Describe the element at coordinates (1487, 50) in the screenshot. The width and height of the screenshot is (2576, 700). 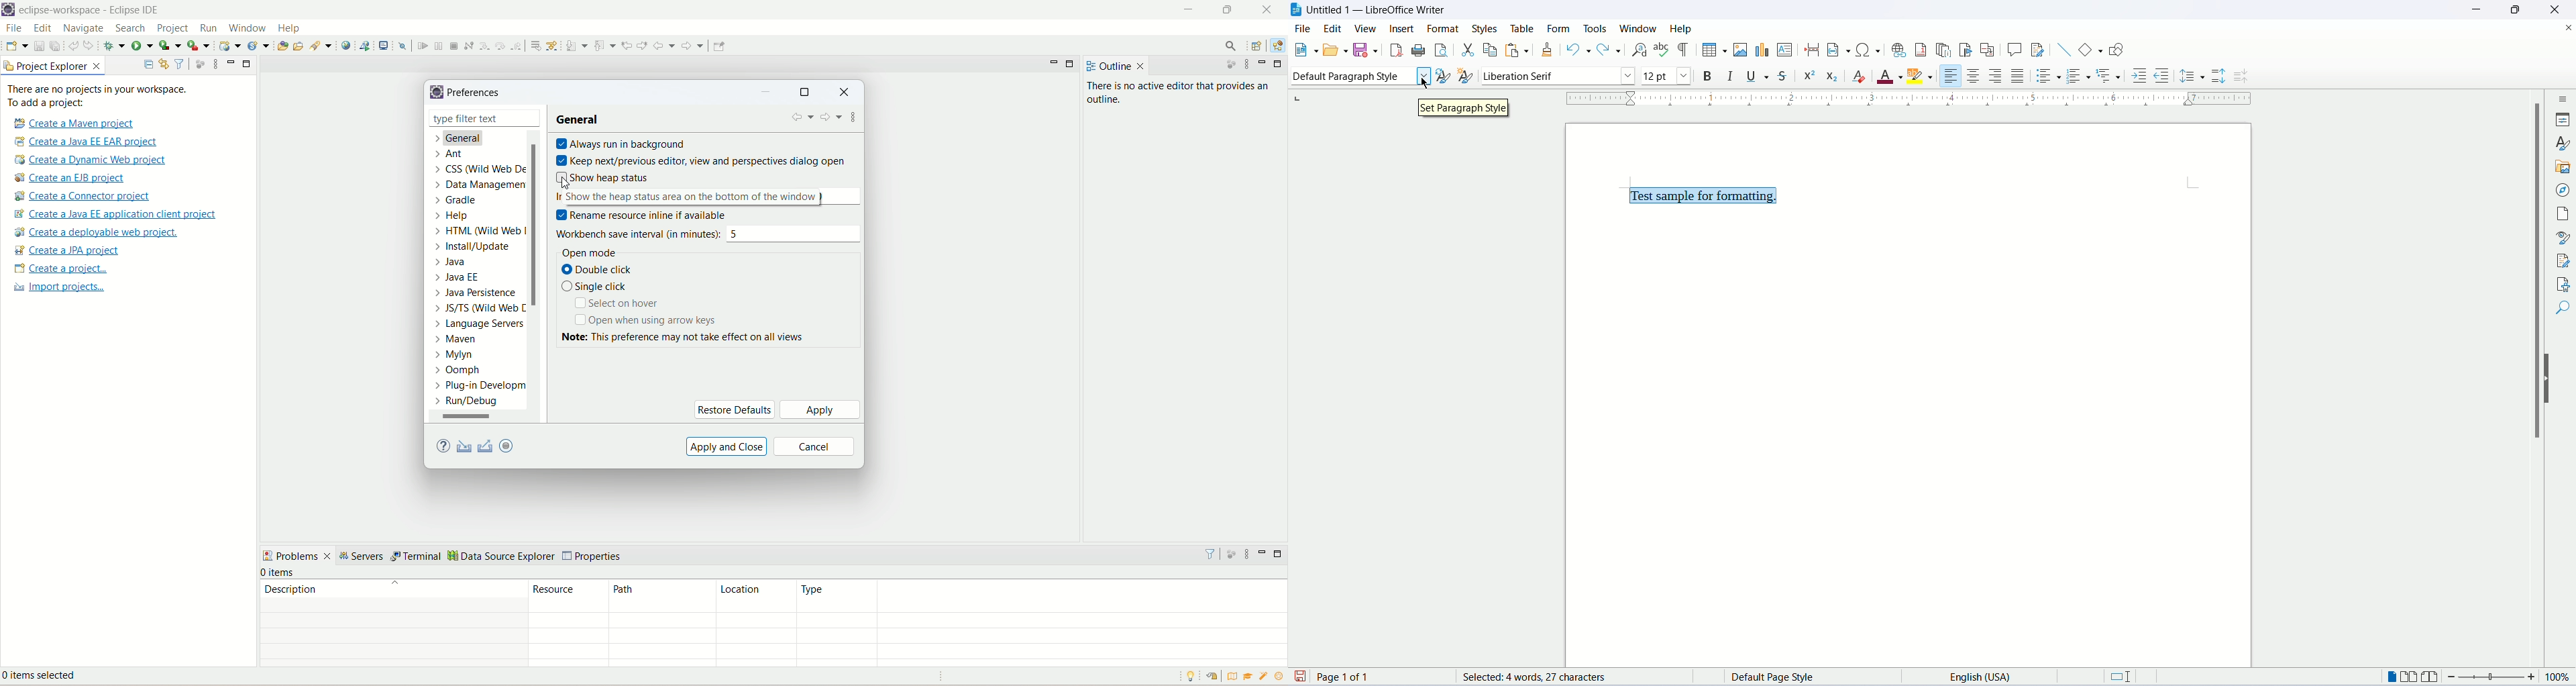
I see `copy` at that location.